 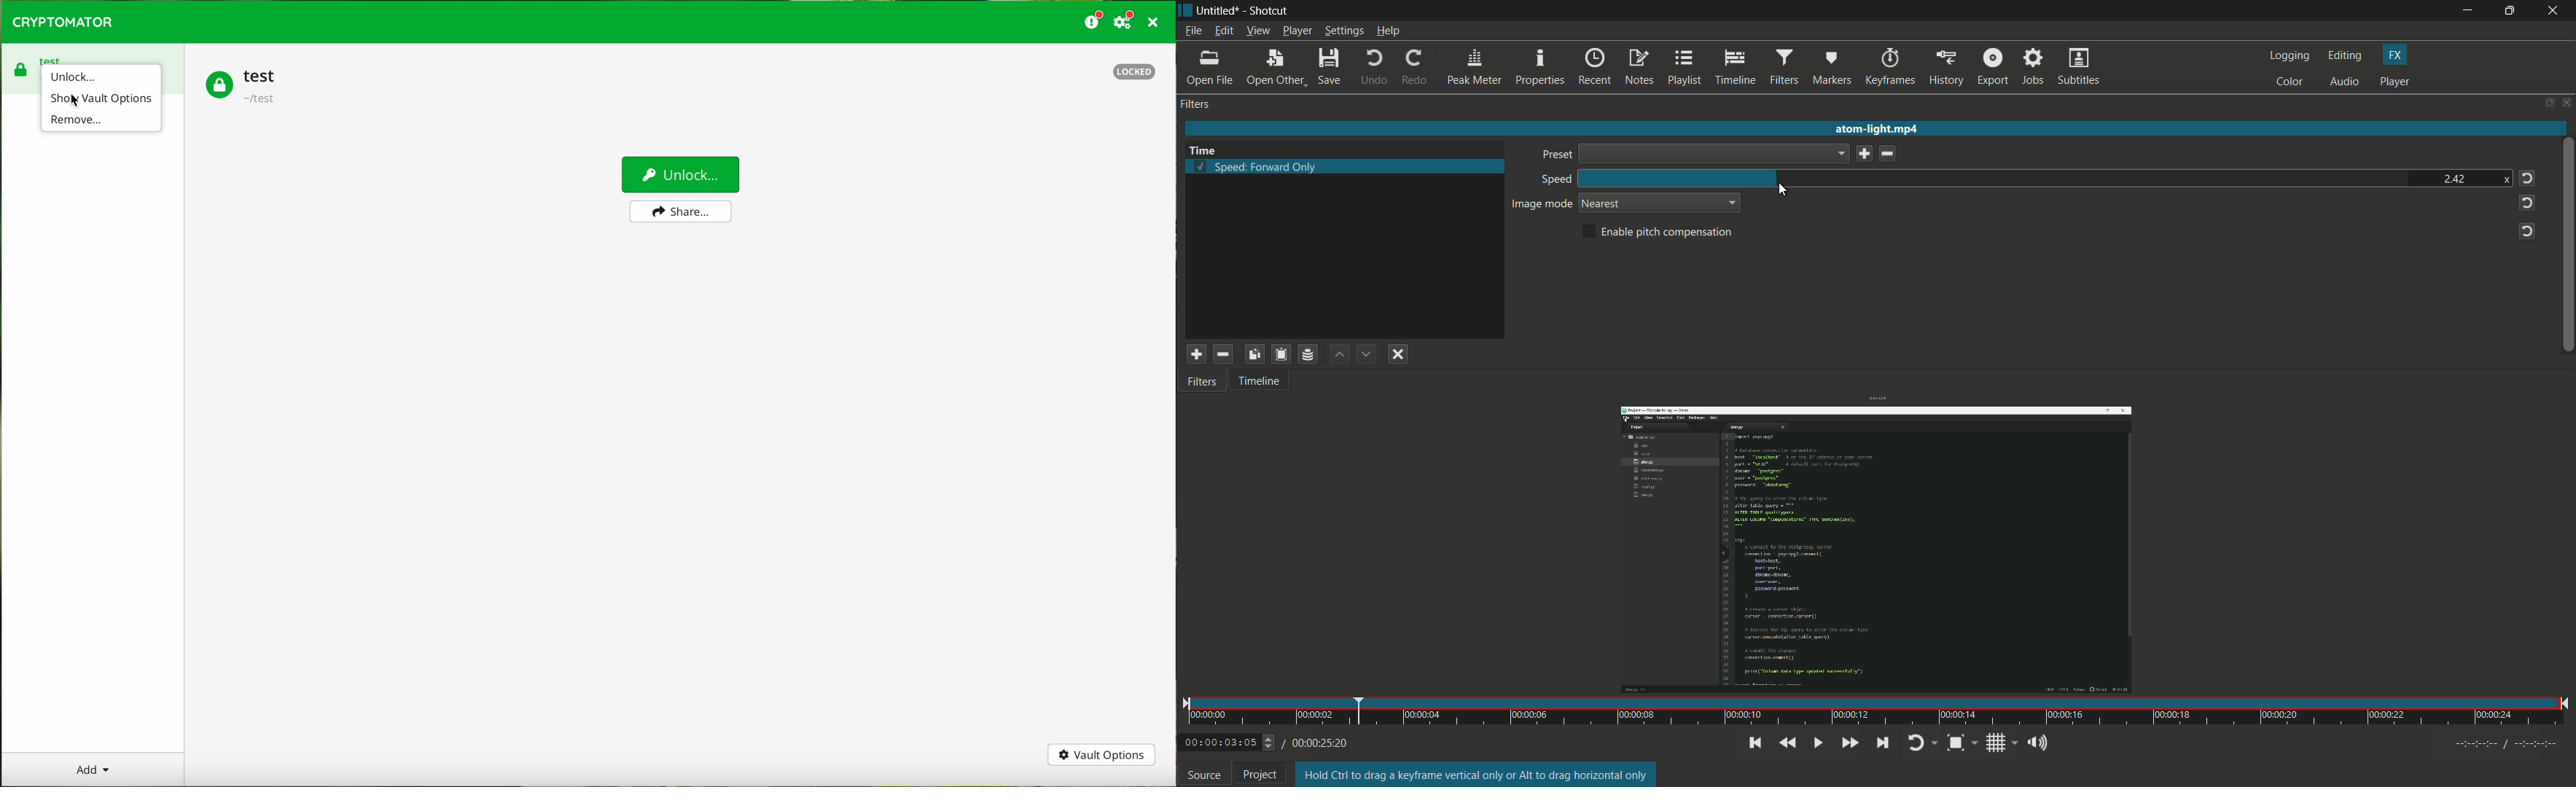 I want to click on add a filter, so click(x=1195, y=355).